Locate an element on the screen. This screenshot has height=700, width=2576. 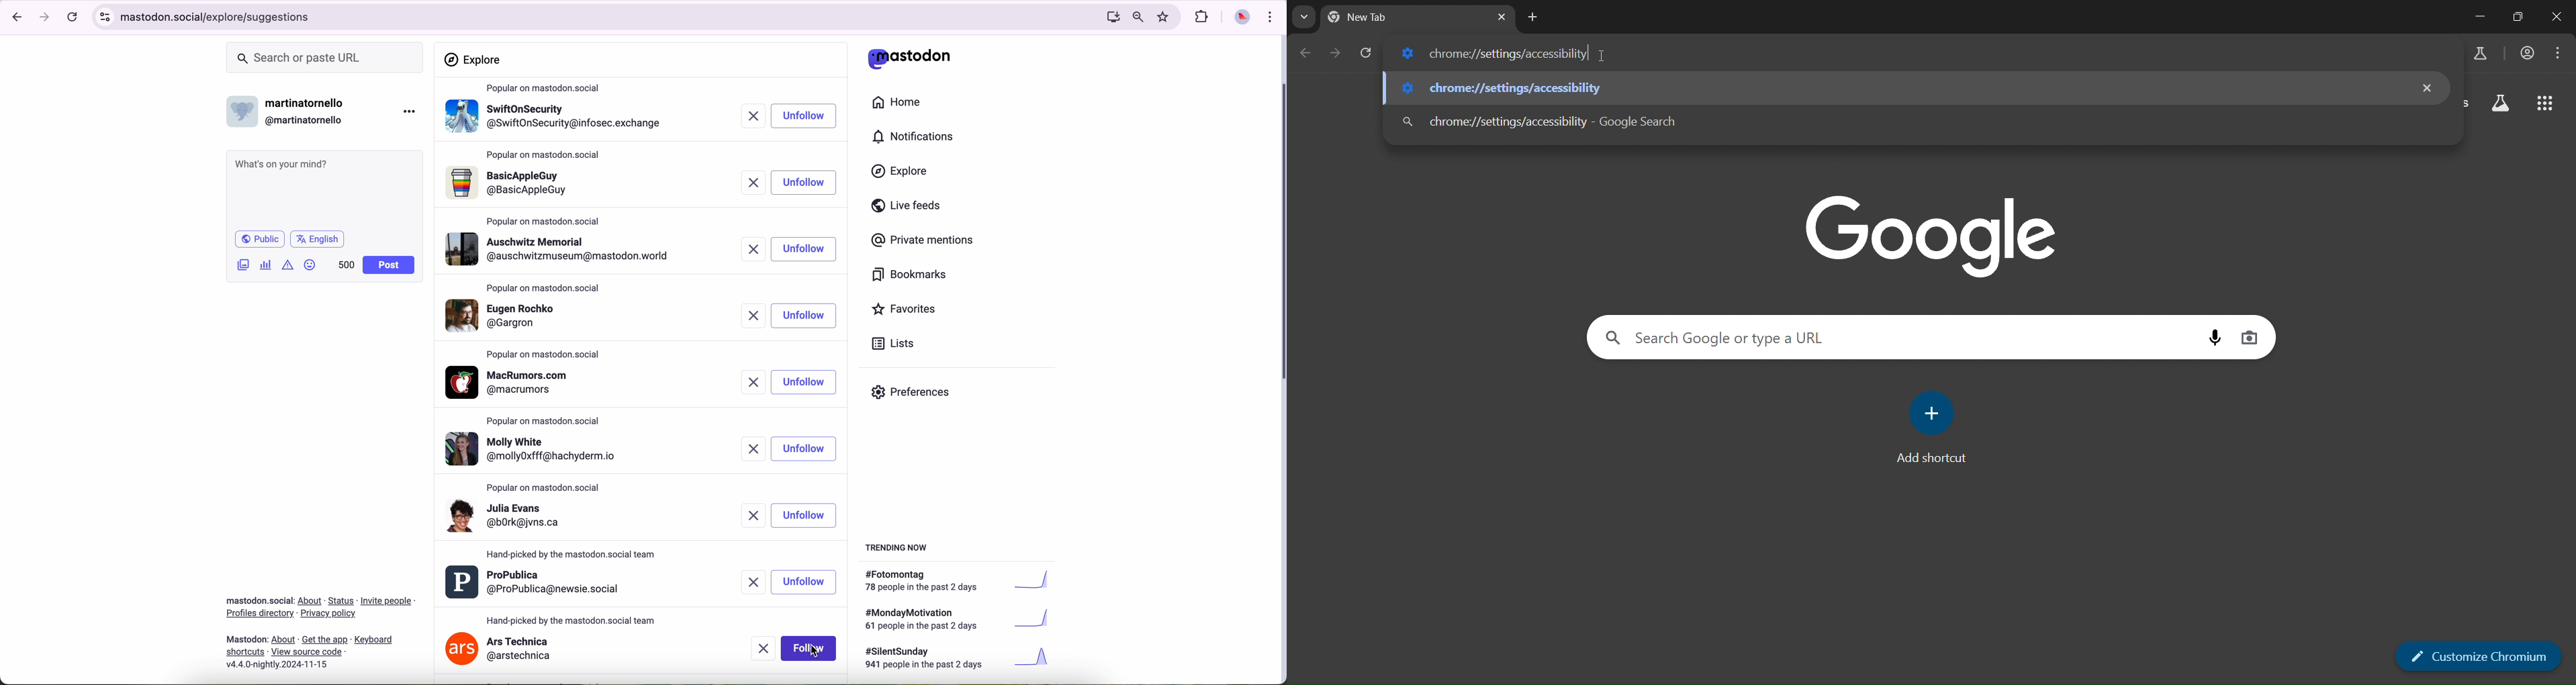
remove is located at coordinates (762, 649).